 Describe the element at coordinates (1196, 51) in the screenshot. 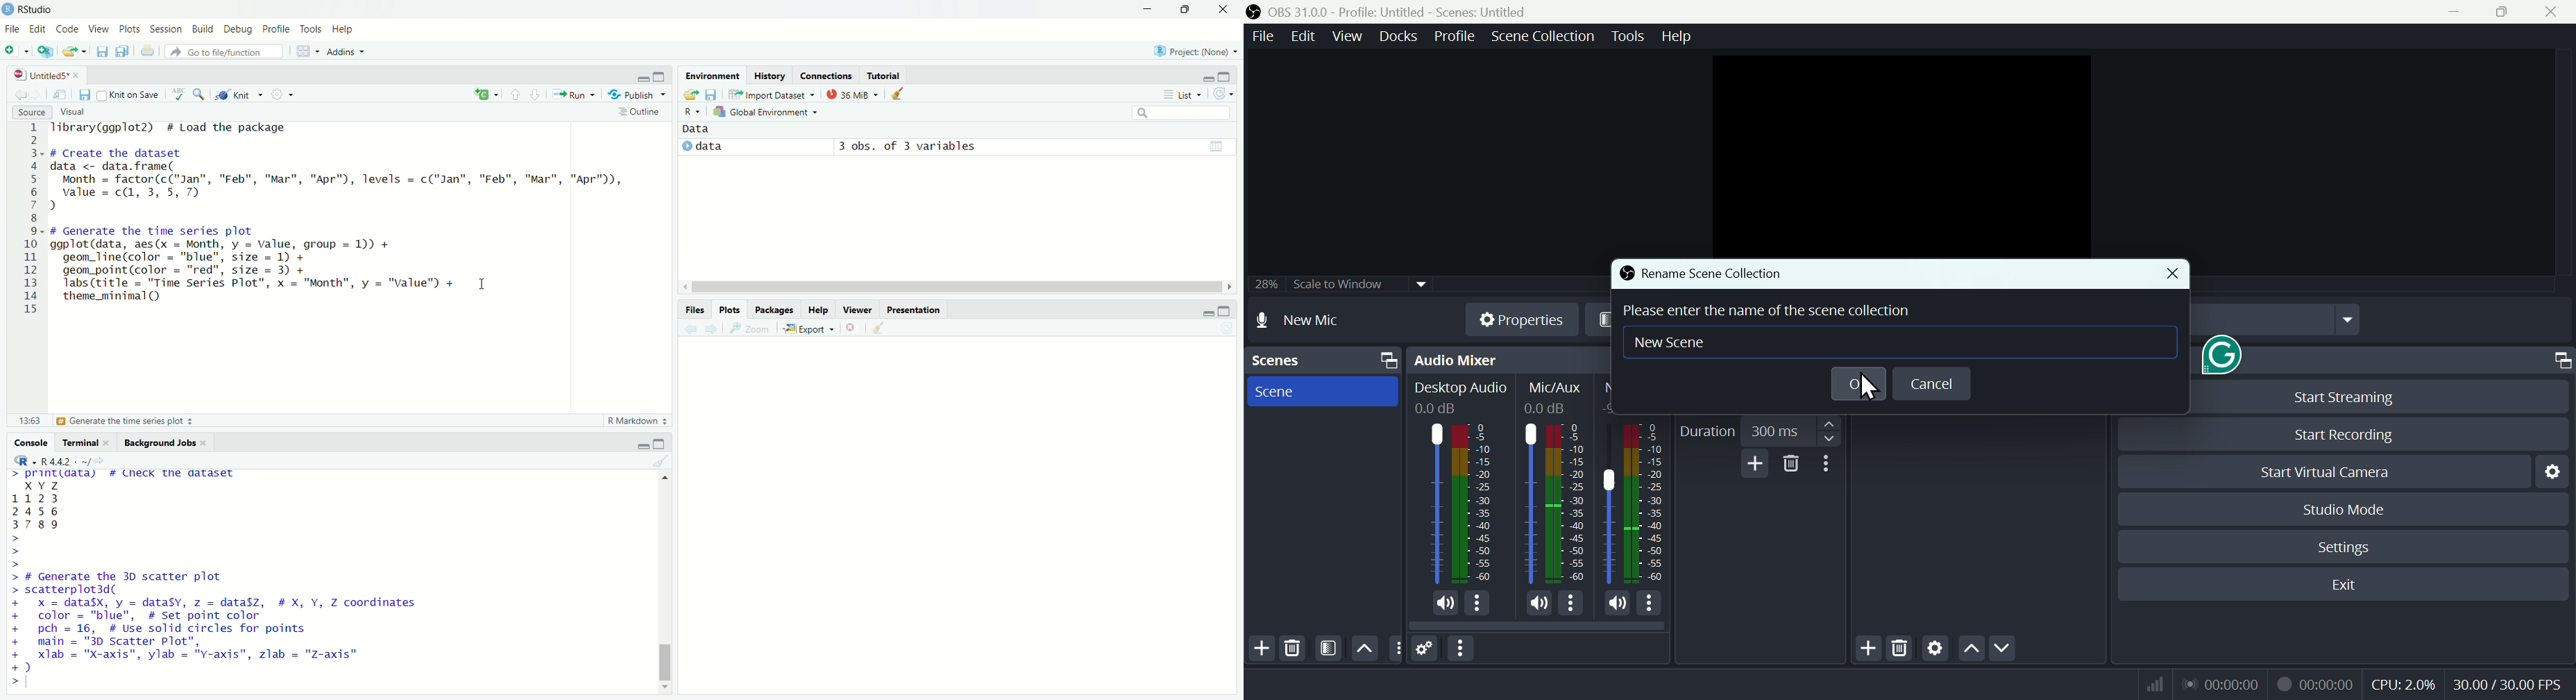

I see `Project: (None)` at that location.